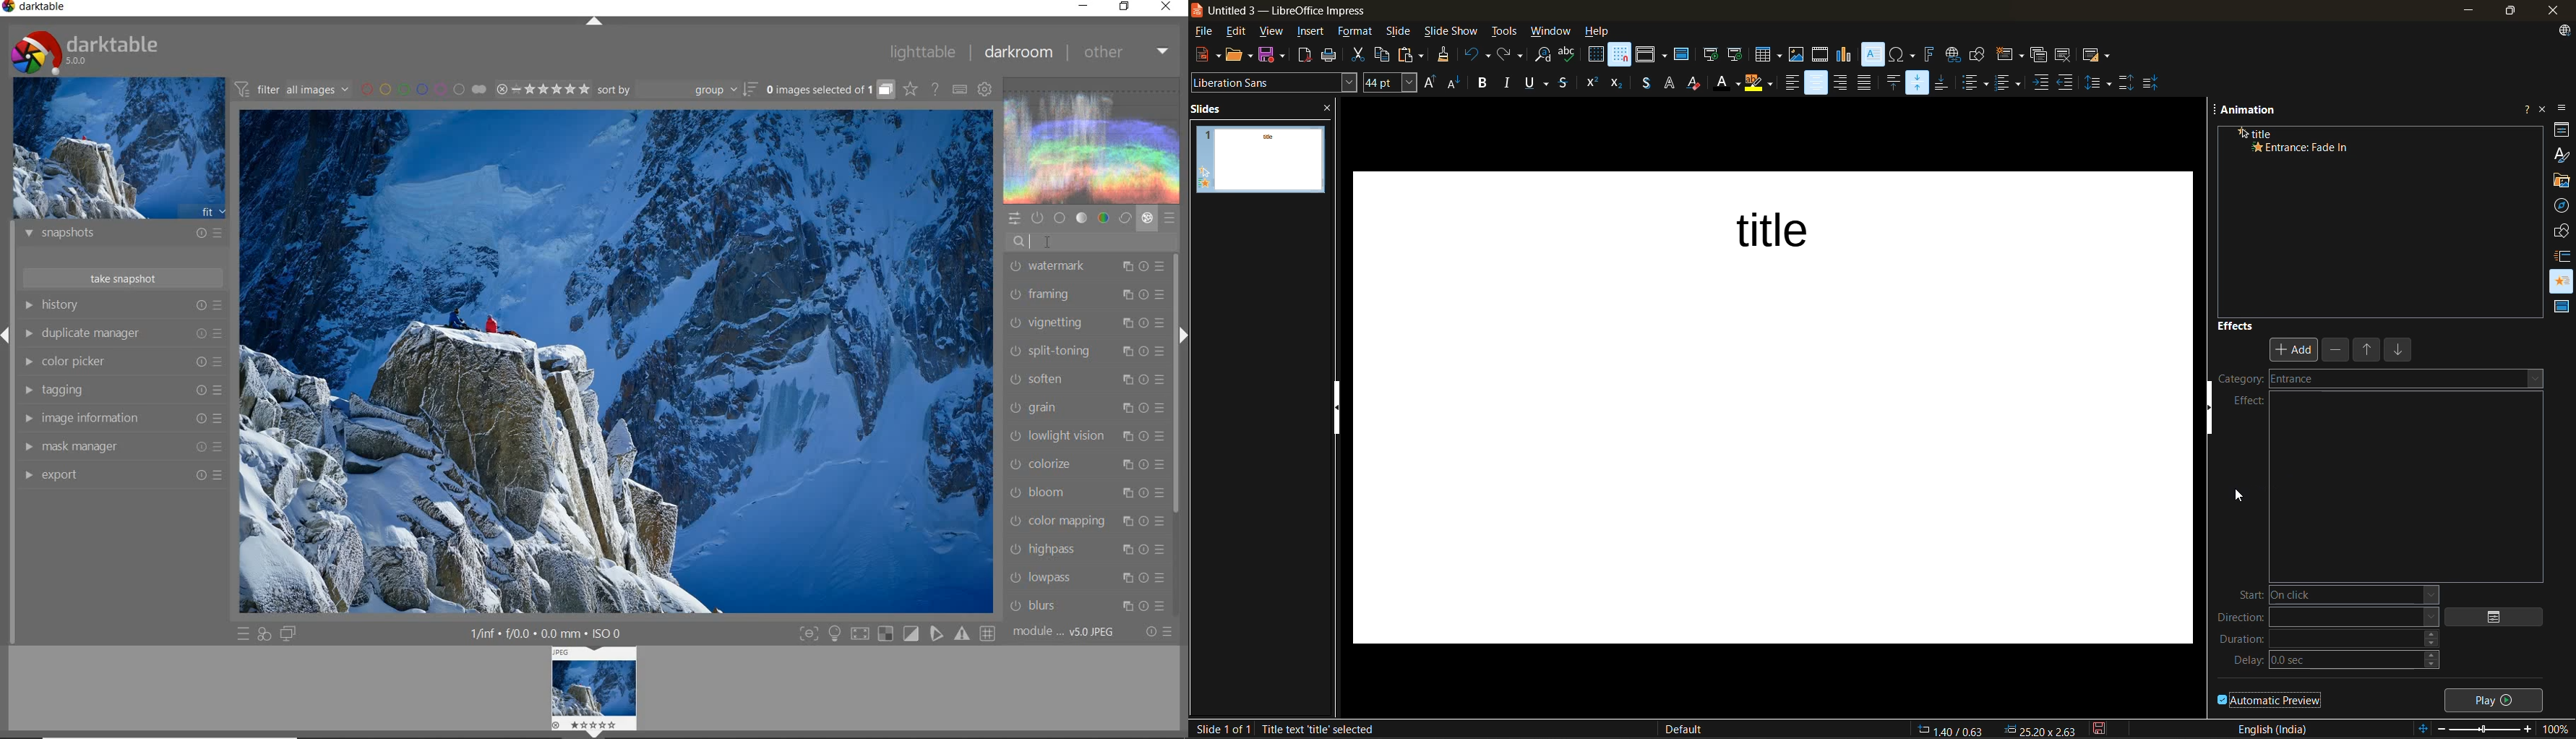 Image resolution: width=2576 pixels, height=756 pixels. I want to click on slides, so click(1211, 108).